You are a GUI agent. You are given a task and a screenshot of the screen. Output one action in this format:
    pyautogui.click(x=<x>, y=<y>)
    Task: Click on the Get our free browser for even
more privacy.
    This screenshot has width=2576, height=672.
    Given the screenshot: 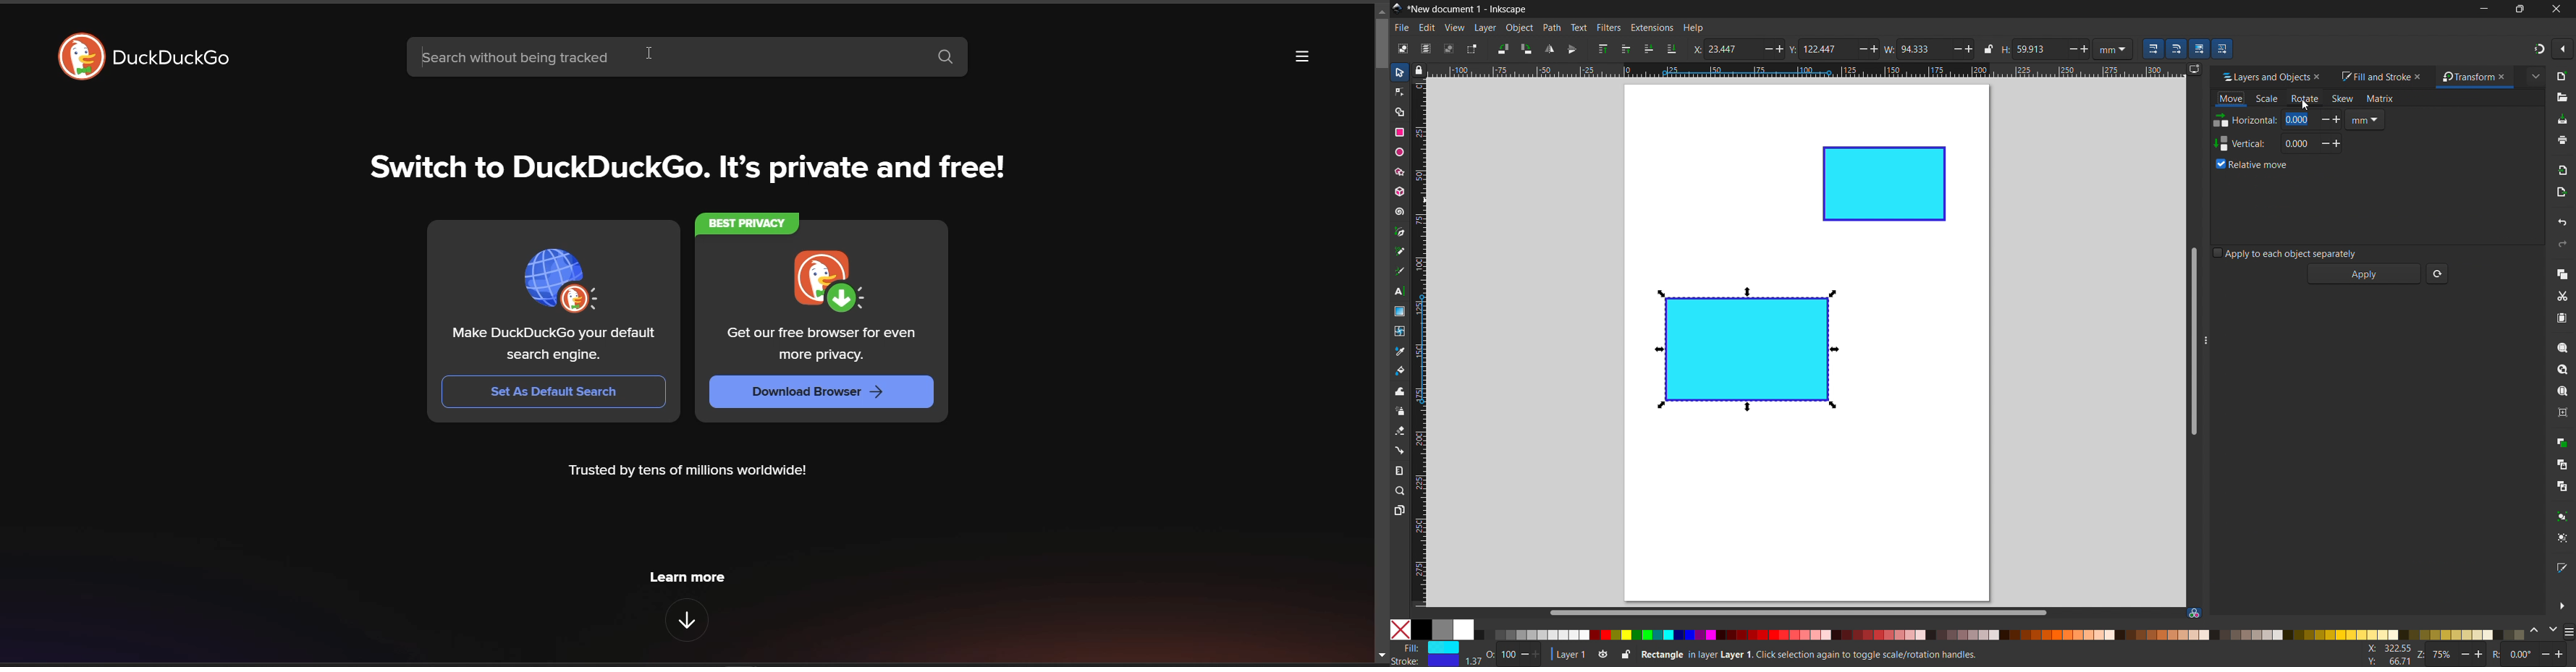 What is the action you would take?
    pyautogui.click(x=823, y=345)
    